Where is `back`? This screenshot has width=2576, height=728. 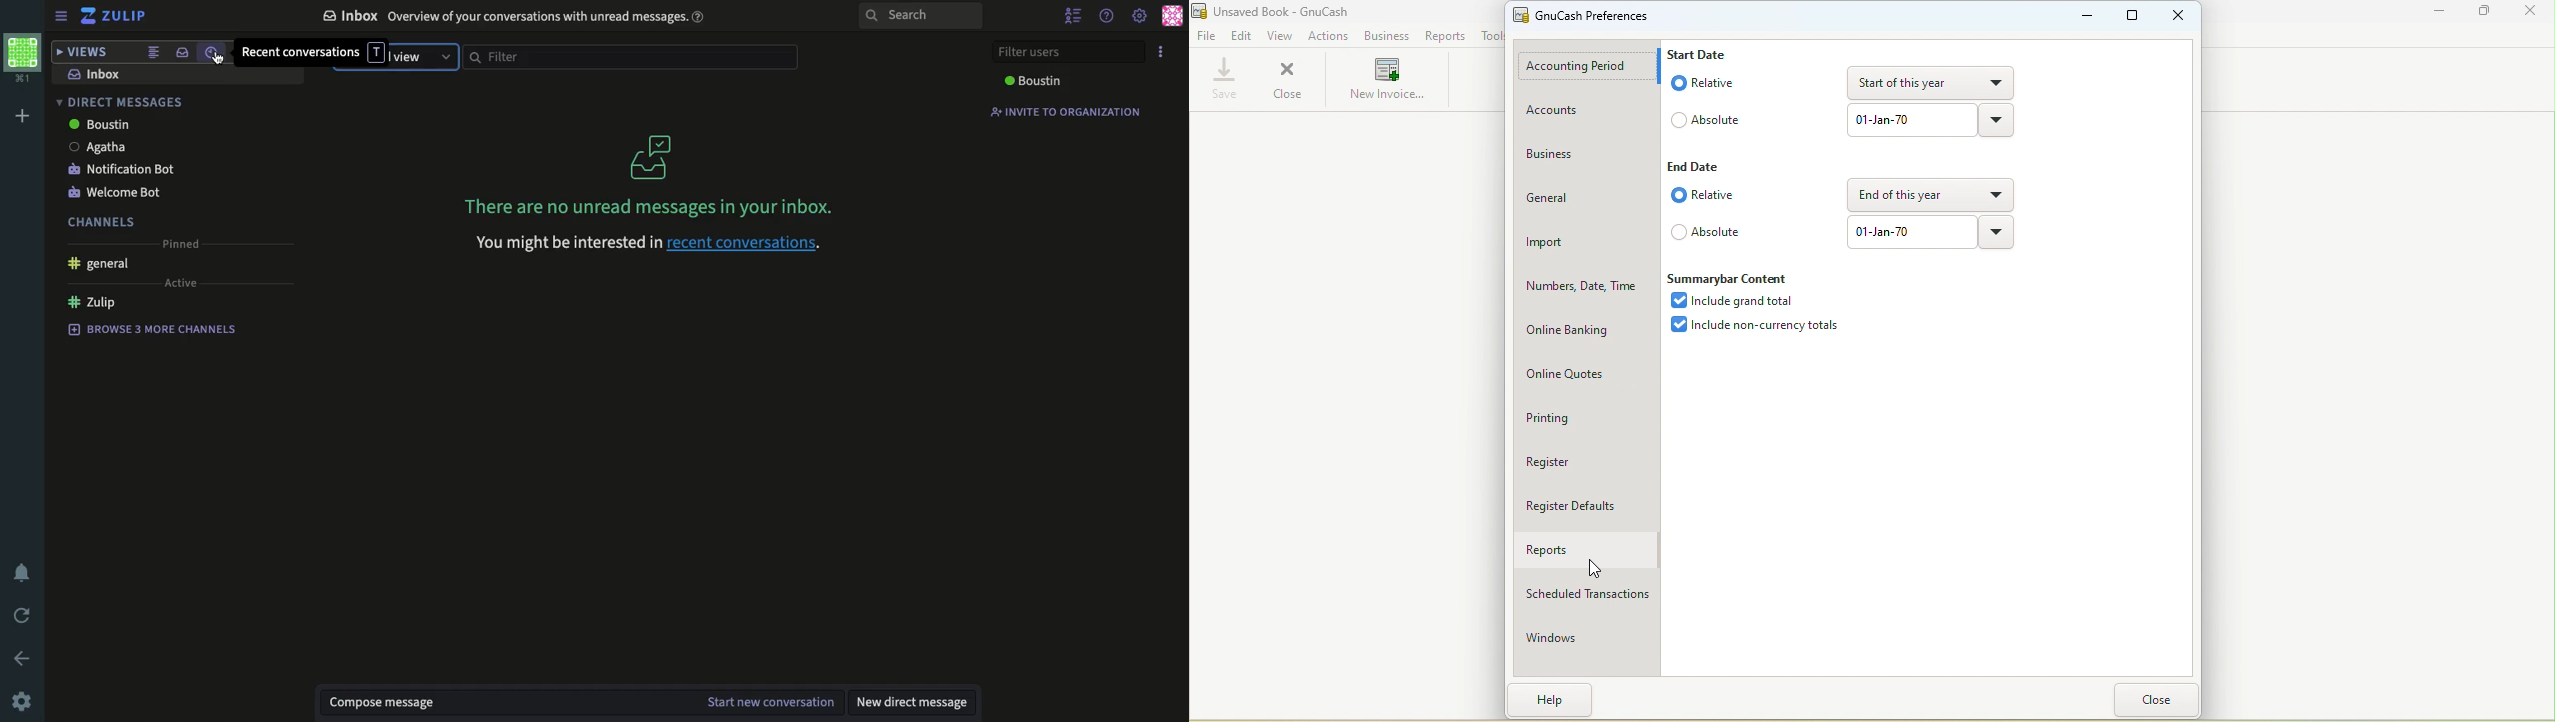
back is located at coordinates (23, 658).